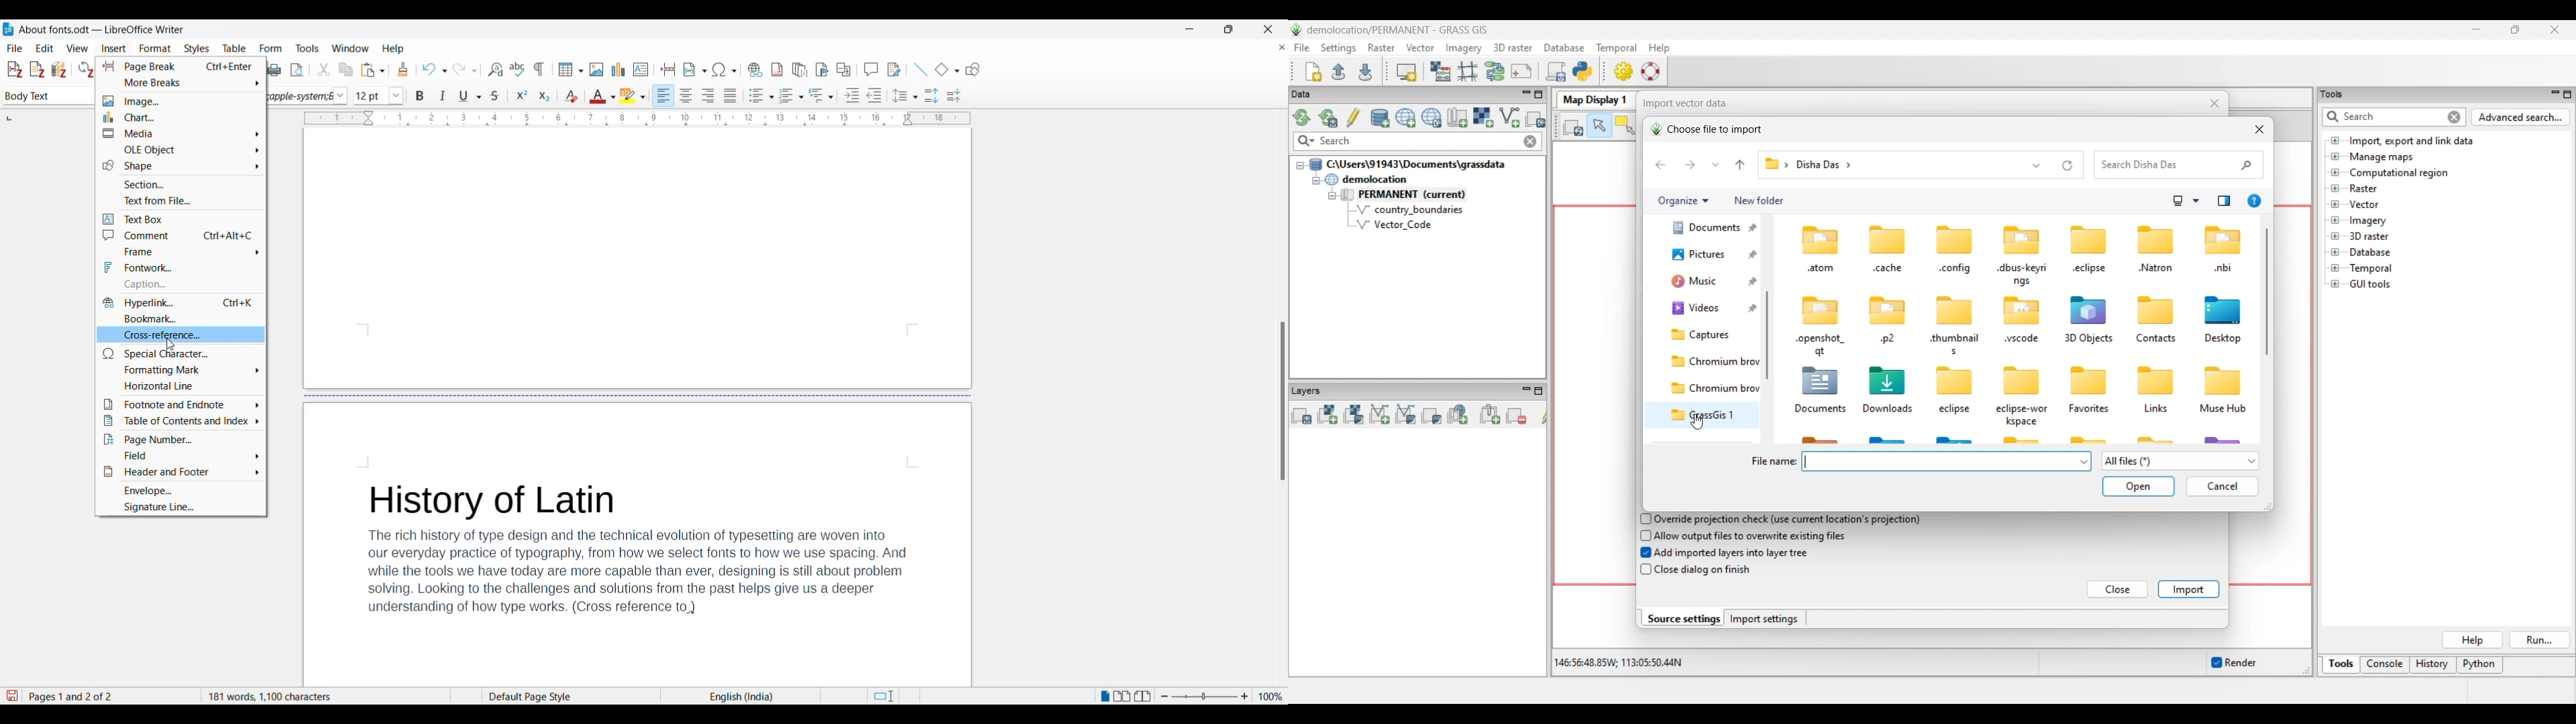  Describe the element at coordinates (38, 70) in the screenshot. I see `Add note` at that location.